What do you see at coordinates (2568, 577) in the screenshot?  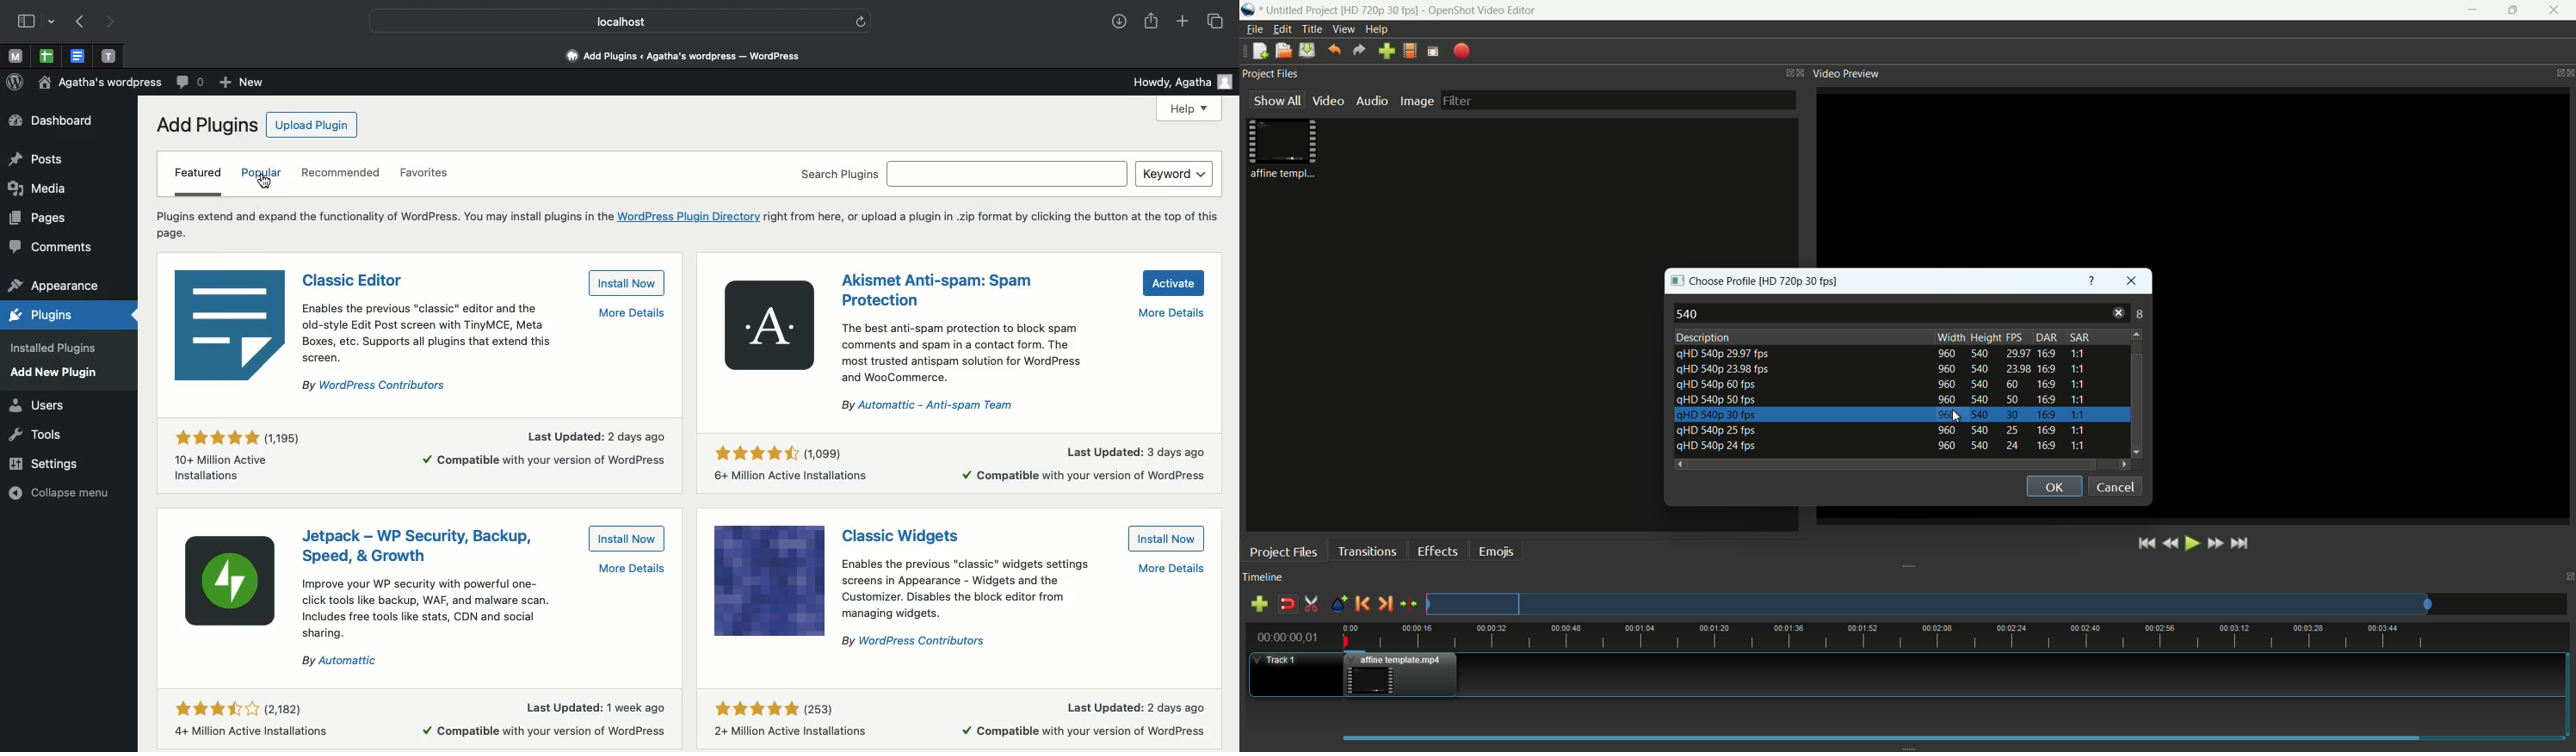 I see `close timeline` at bounding box center [2568, 577].